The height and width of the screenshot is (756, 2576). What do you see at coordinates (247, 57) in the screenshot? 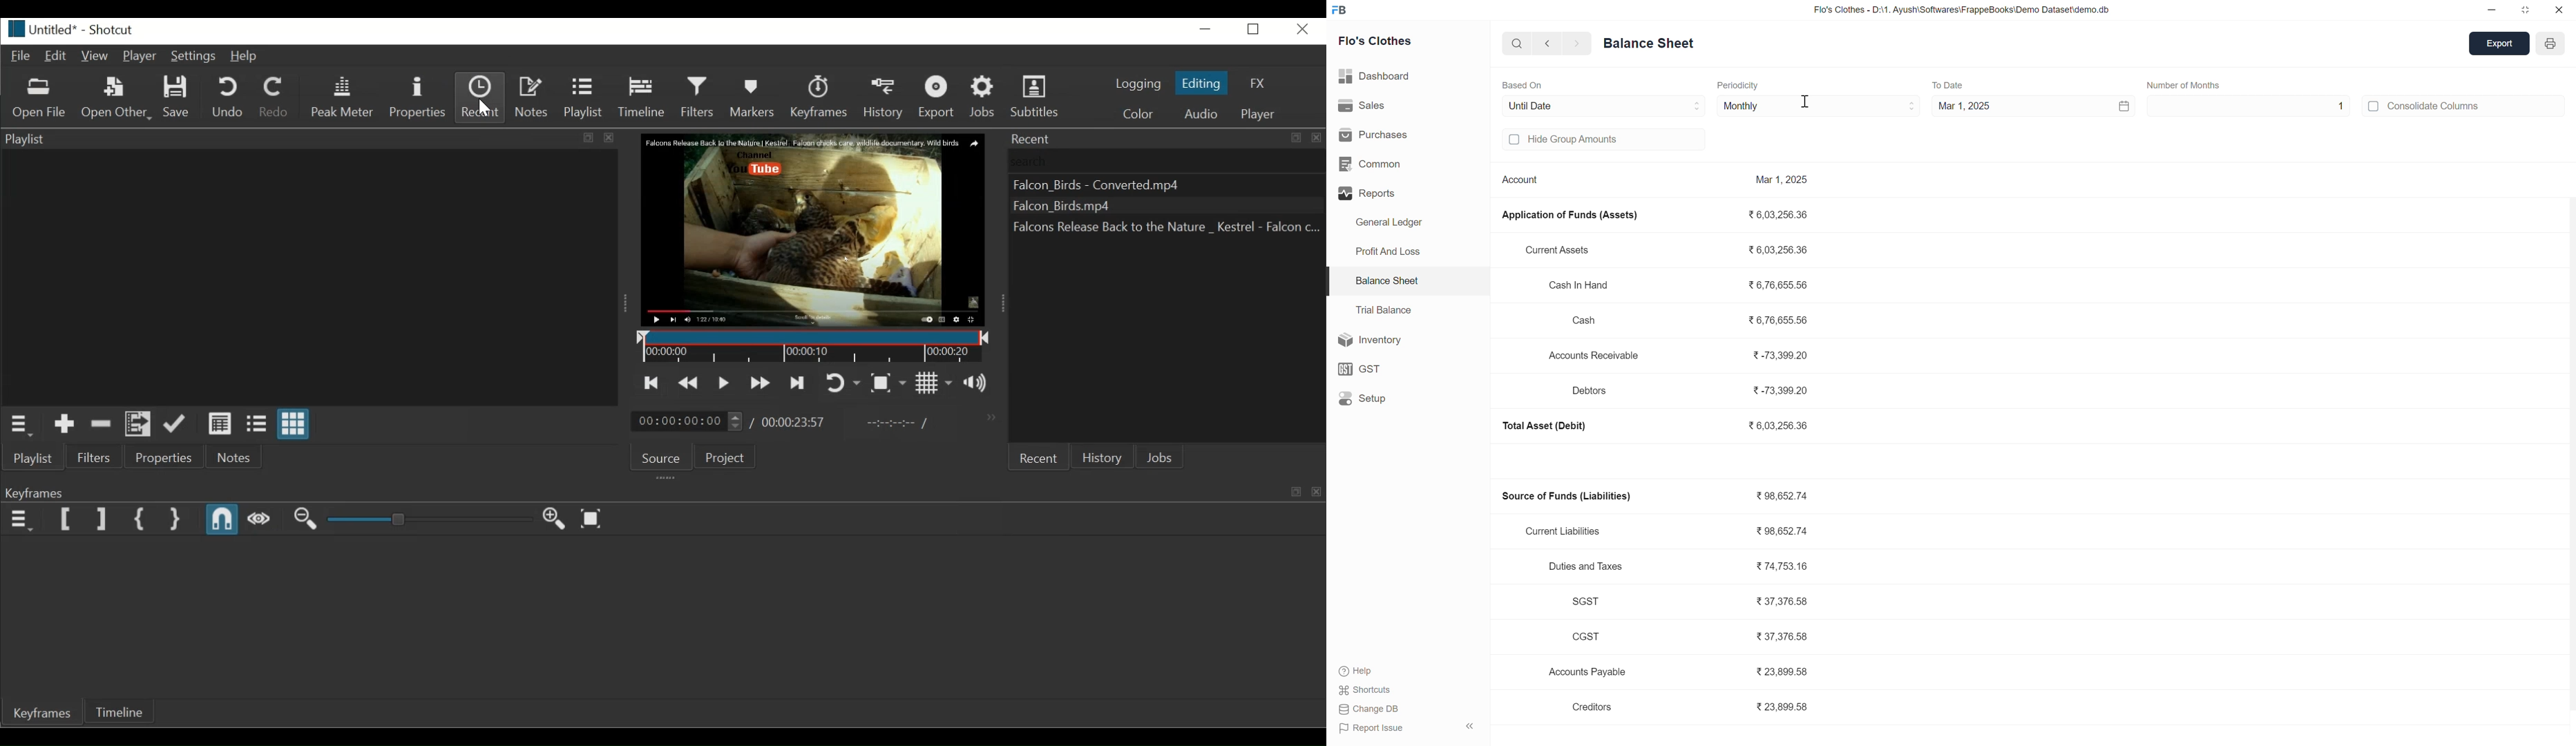
I see `Help` at bounding box center [247, 57].